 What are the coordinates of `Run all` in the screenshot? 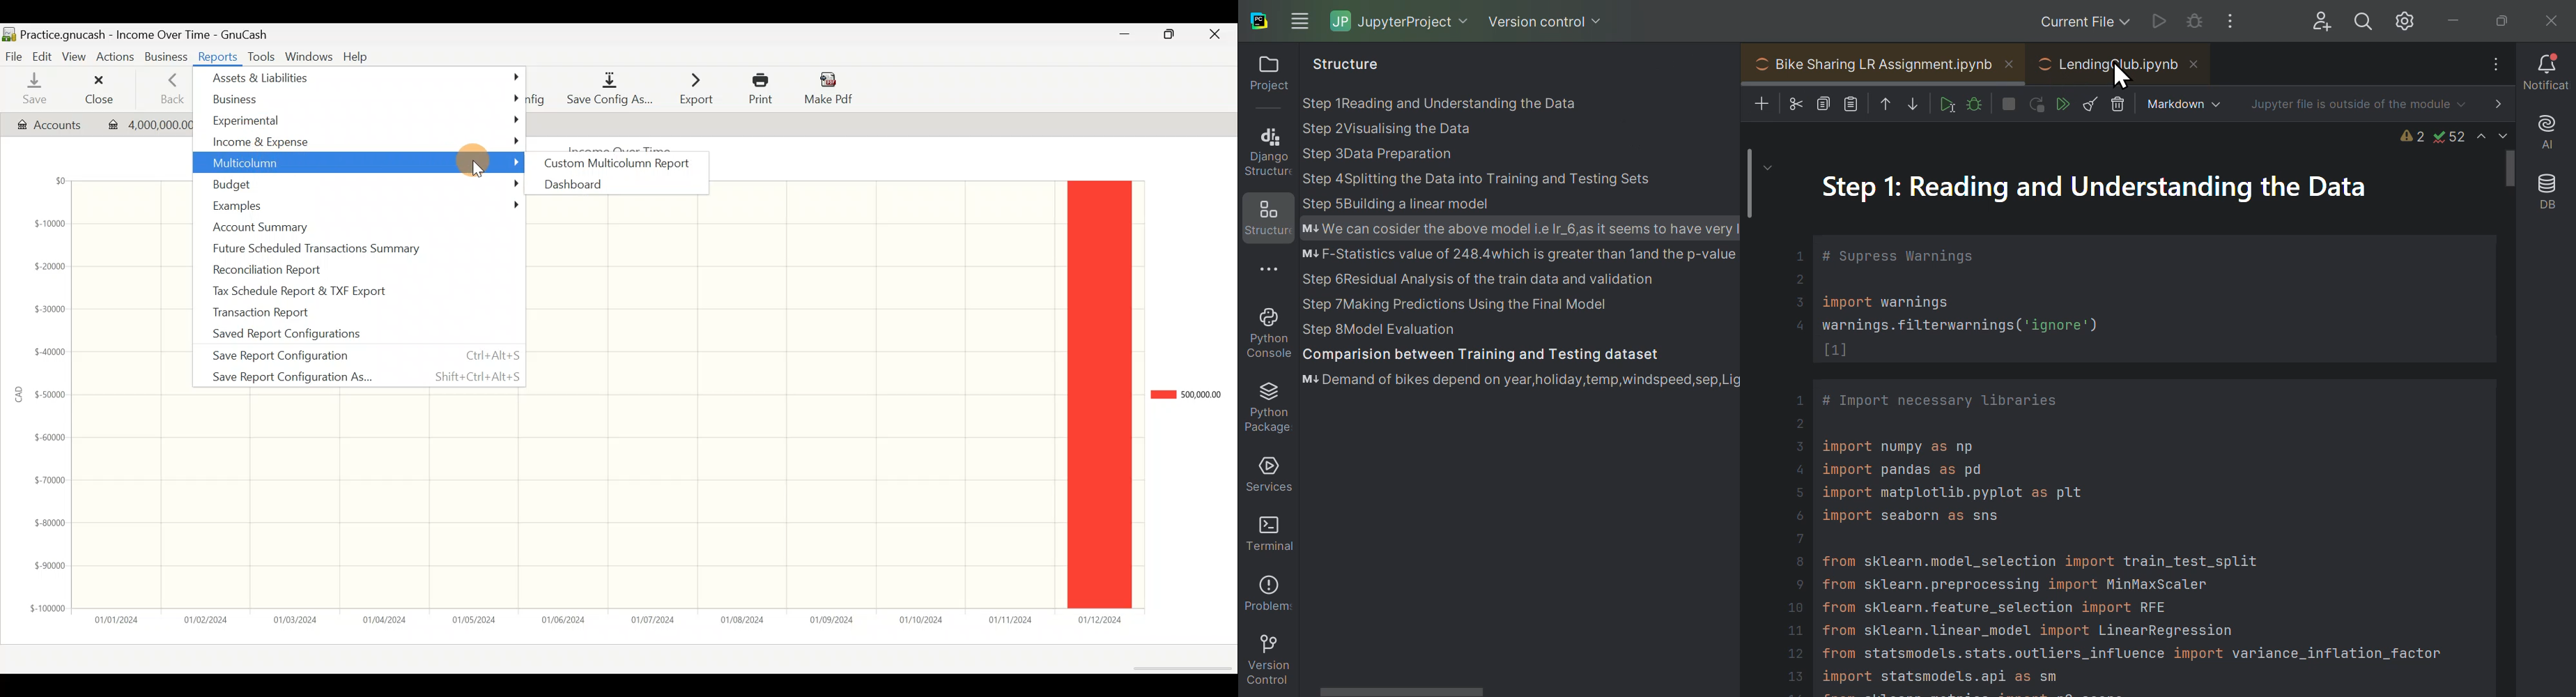 It's located at (2062, 104).